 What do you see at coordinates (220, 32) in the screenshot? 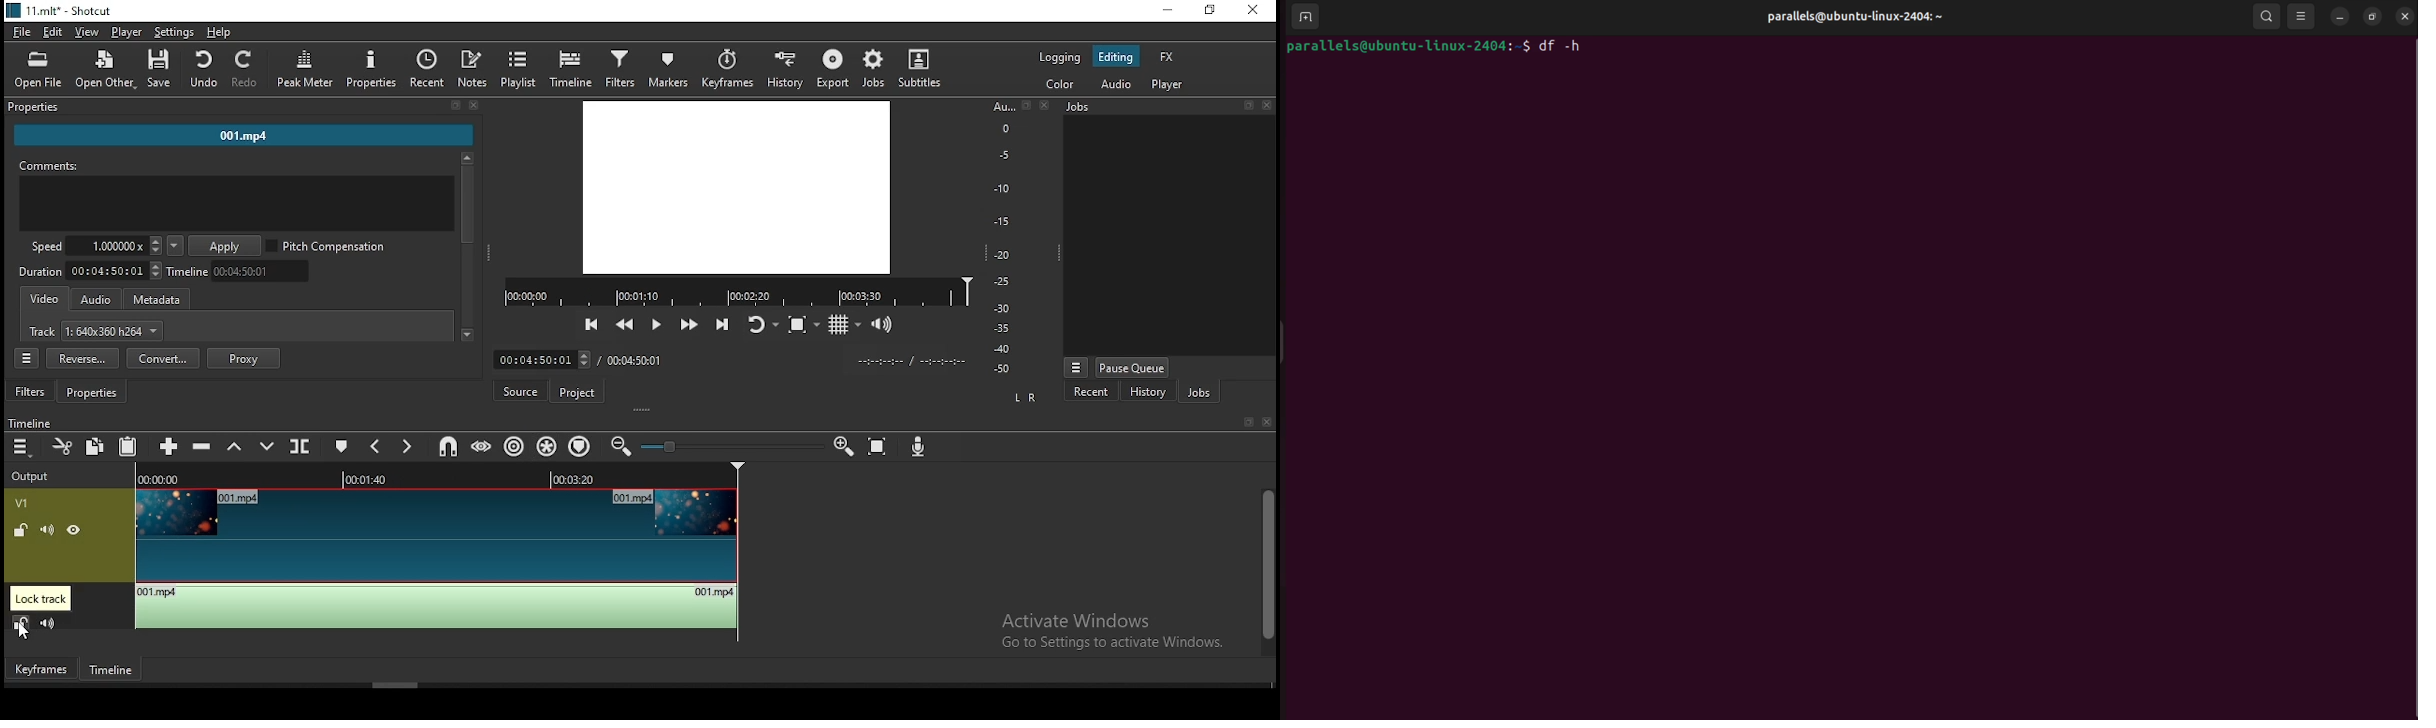
I see `help` at bounding box center [220, 32].